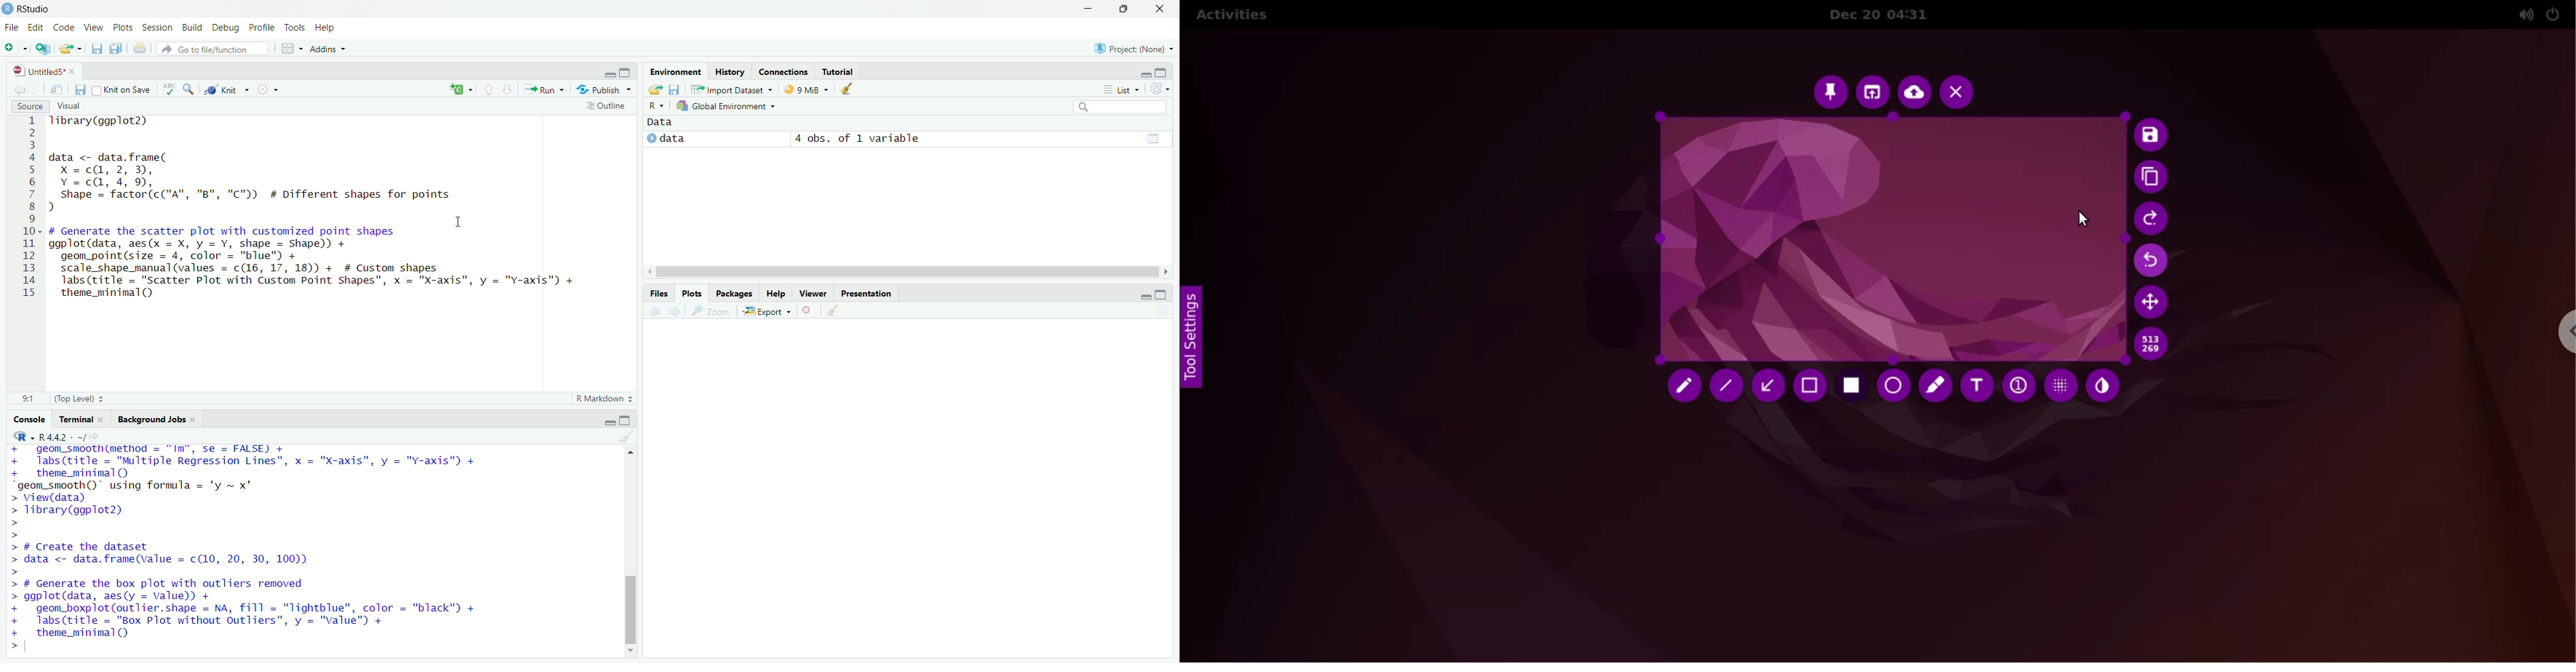  Describe the element at coordinates (140, 48) in the screenshot. I see `Print the current file` at that location.